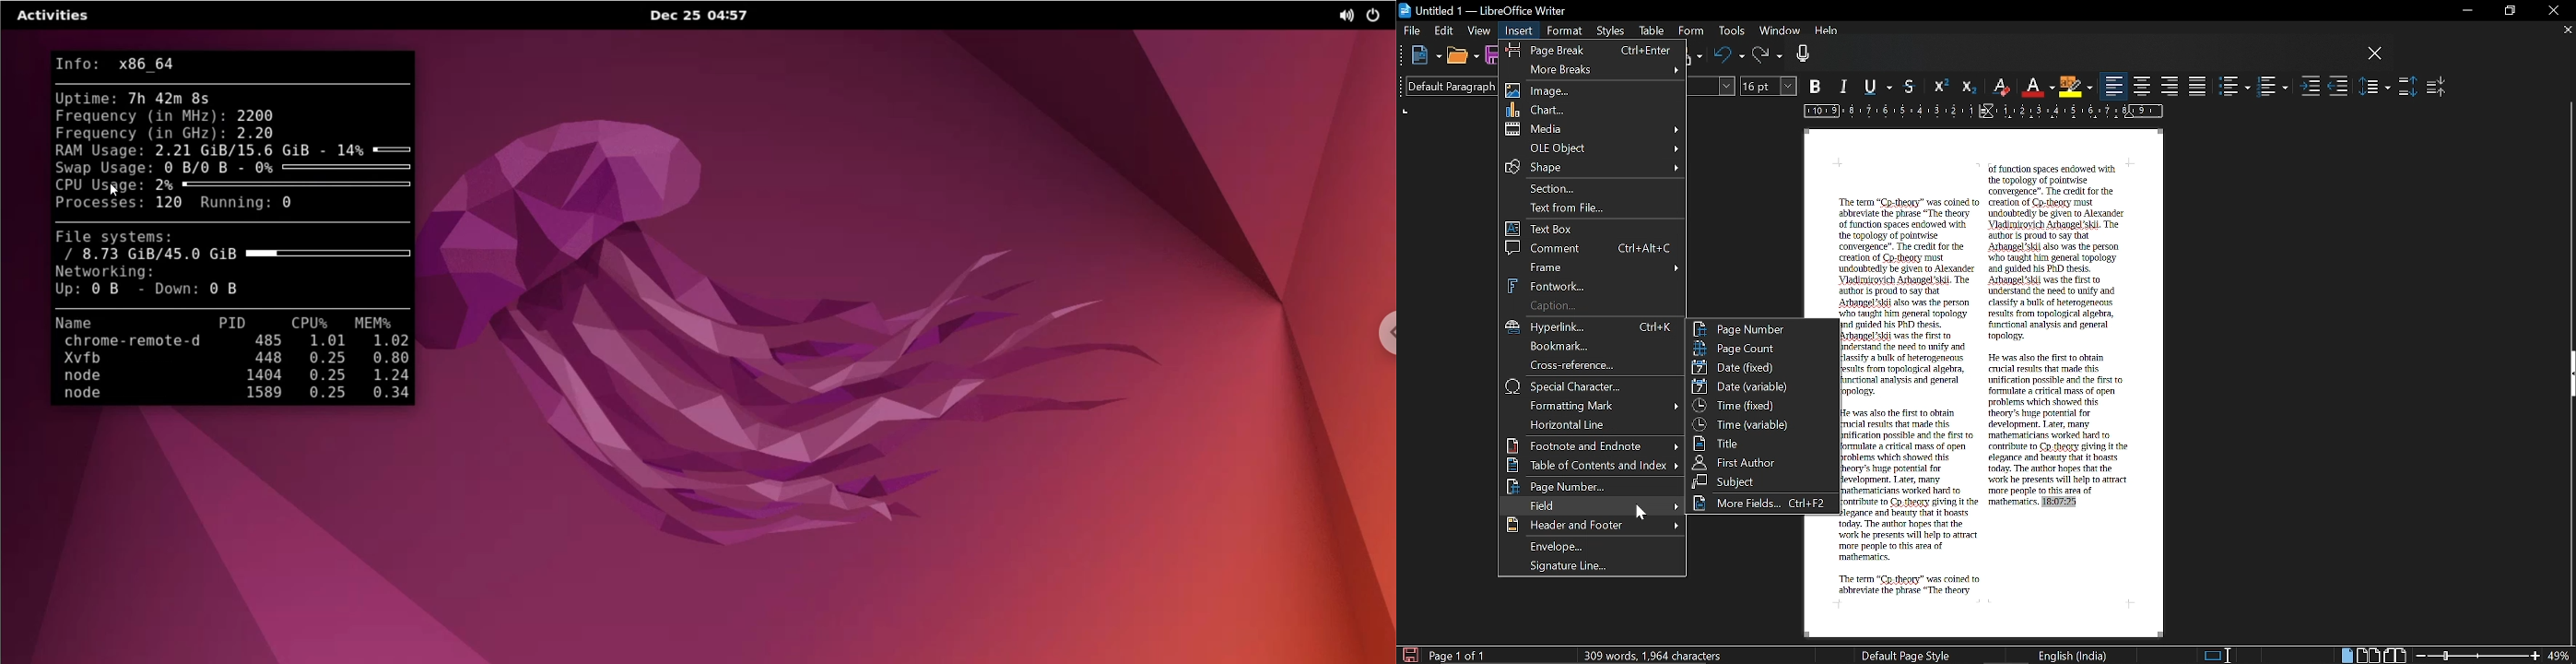 This screenshot has width=2576, height=672. What do you see at coordinates (2375, 86) in the screenshot?
I see `Set line spacing` at bounding box center [2375, 86].